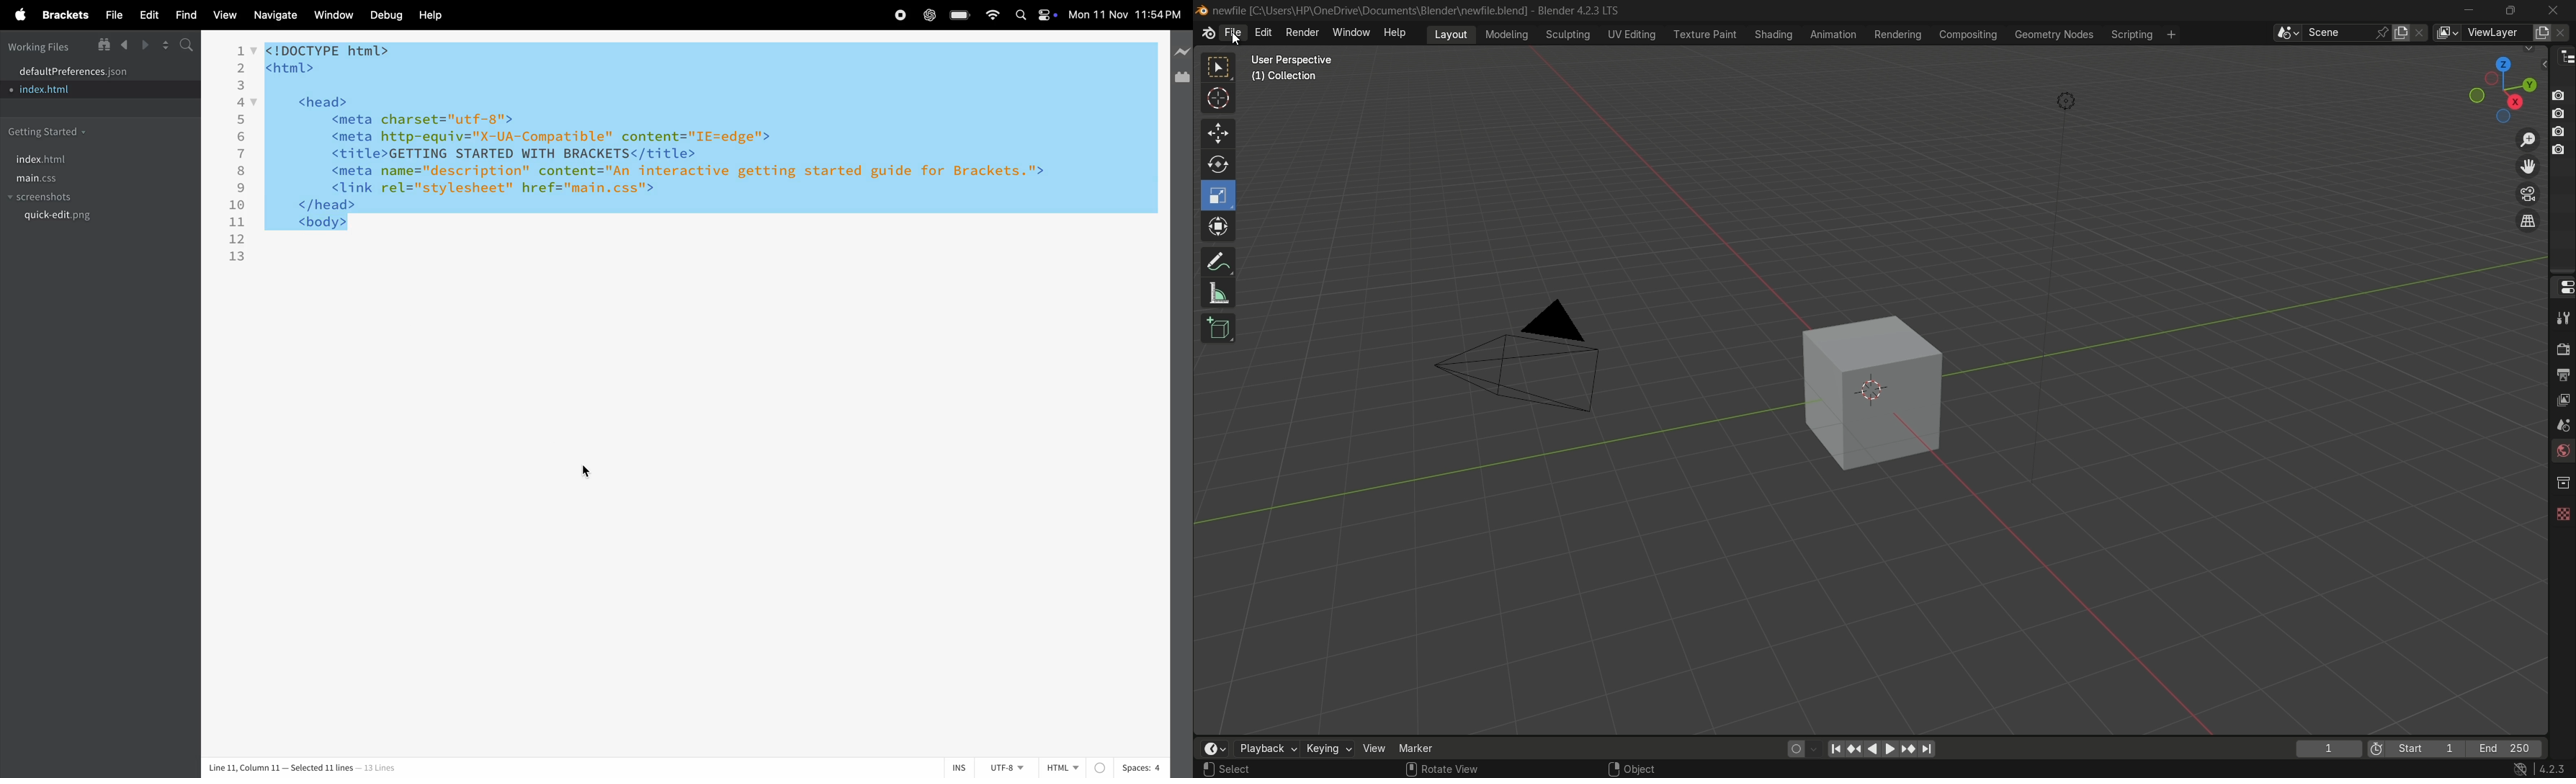 The height and width of the screenshot is (784, 2576). I want to click on auto keying, so click(1792, 748).